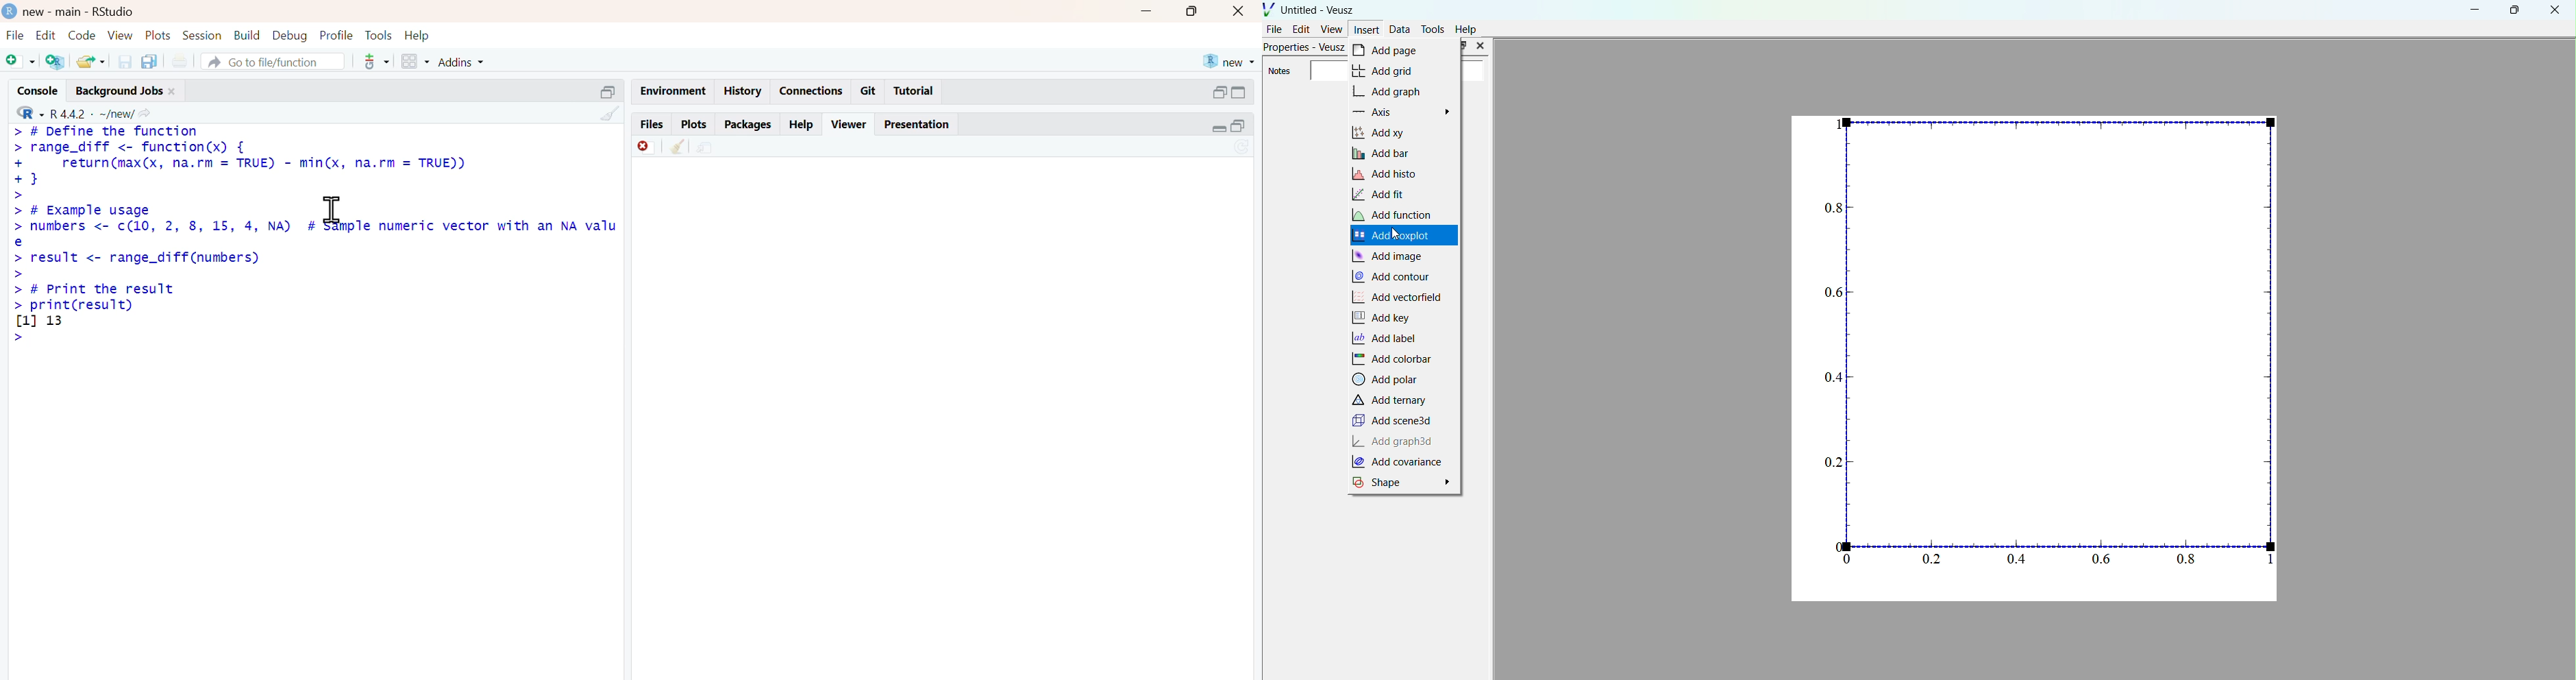  What do you see at coordinates (377, 61) in the screenshot?
I see `tools` at bounding box center [377, 61].